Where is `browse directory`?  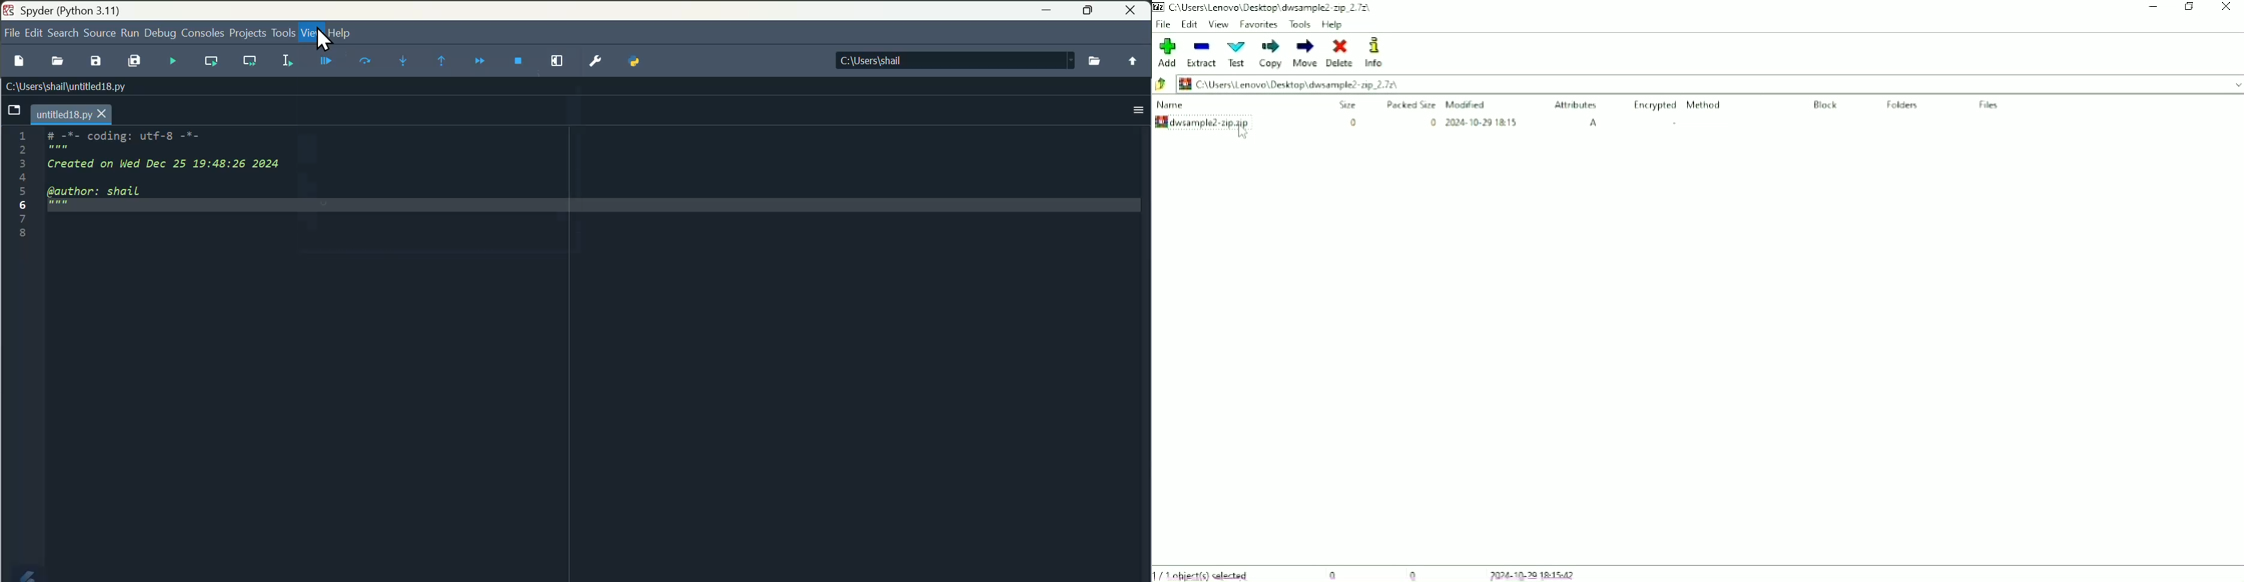 browse directory is located at coordinates (1096, 60).